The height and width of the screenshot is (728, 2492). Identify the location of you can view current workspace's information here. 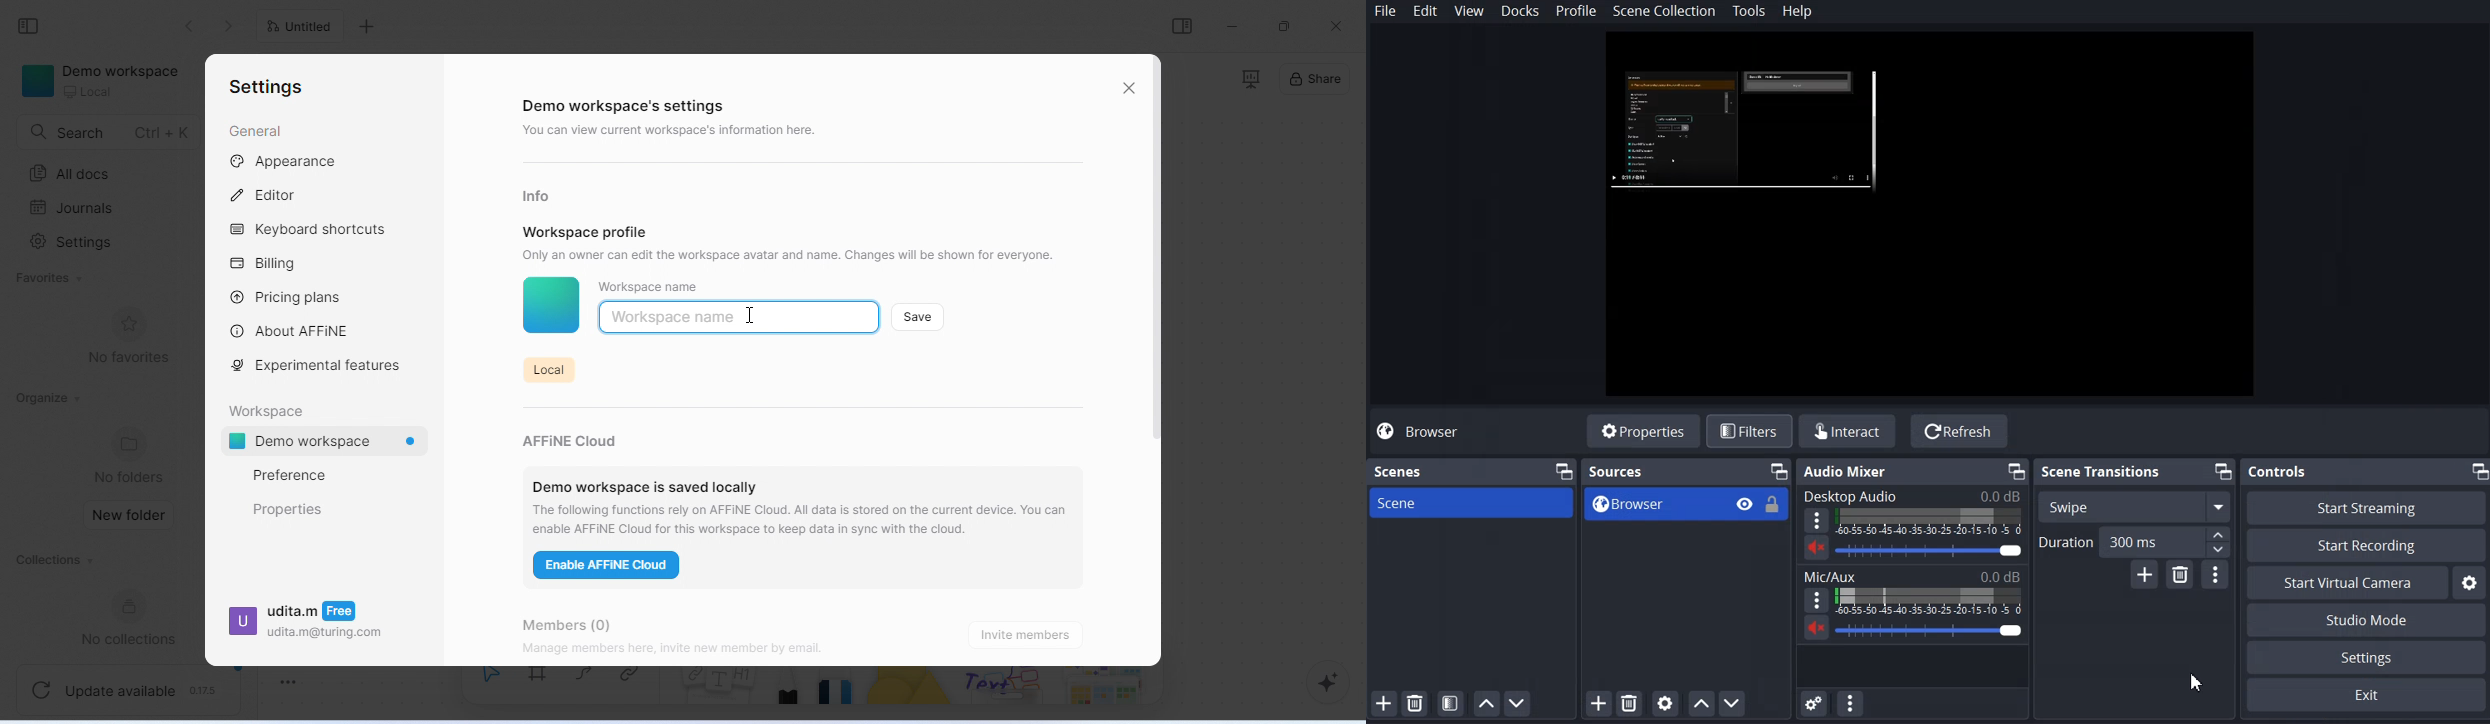
(674, 132).